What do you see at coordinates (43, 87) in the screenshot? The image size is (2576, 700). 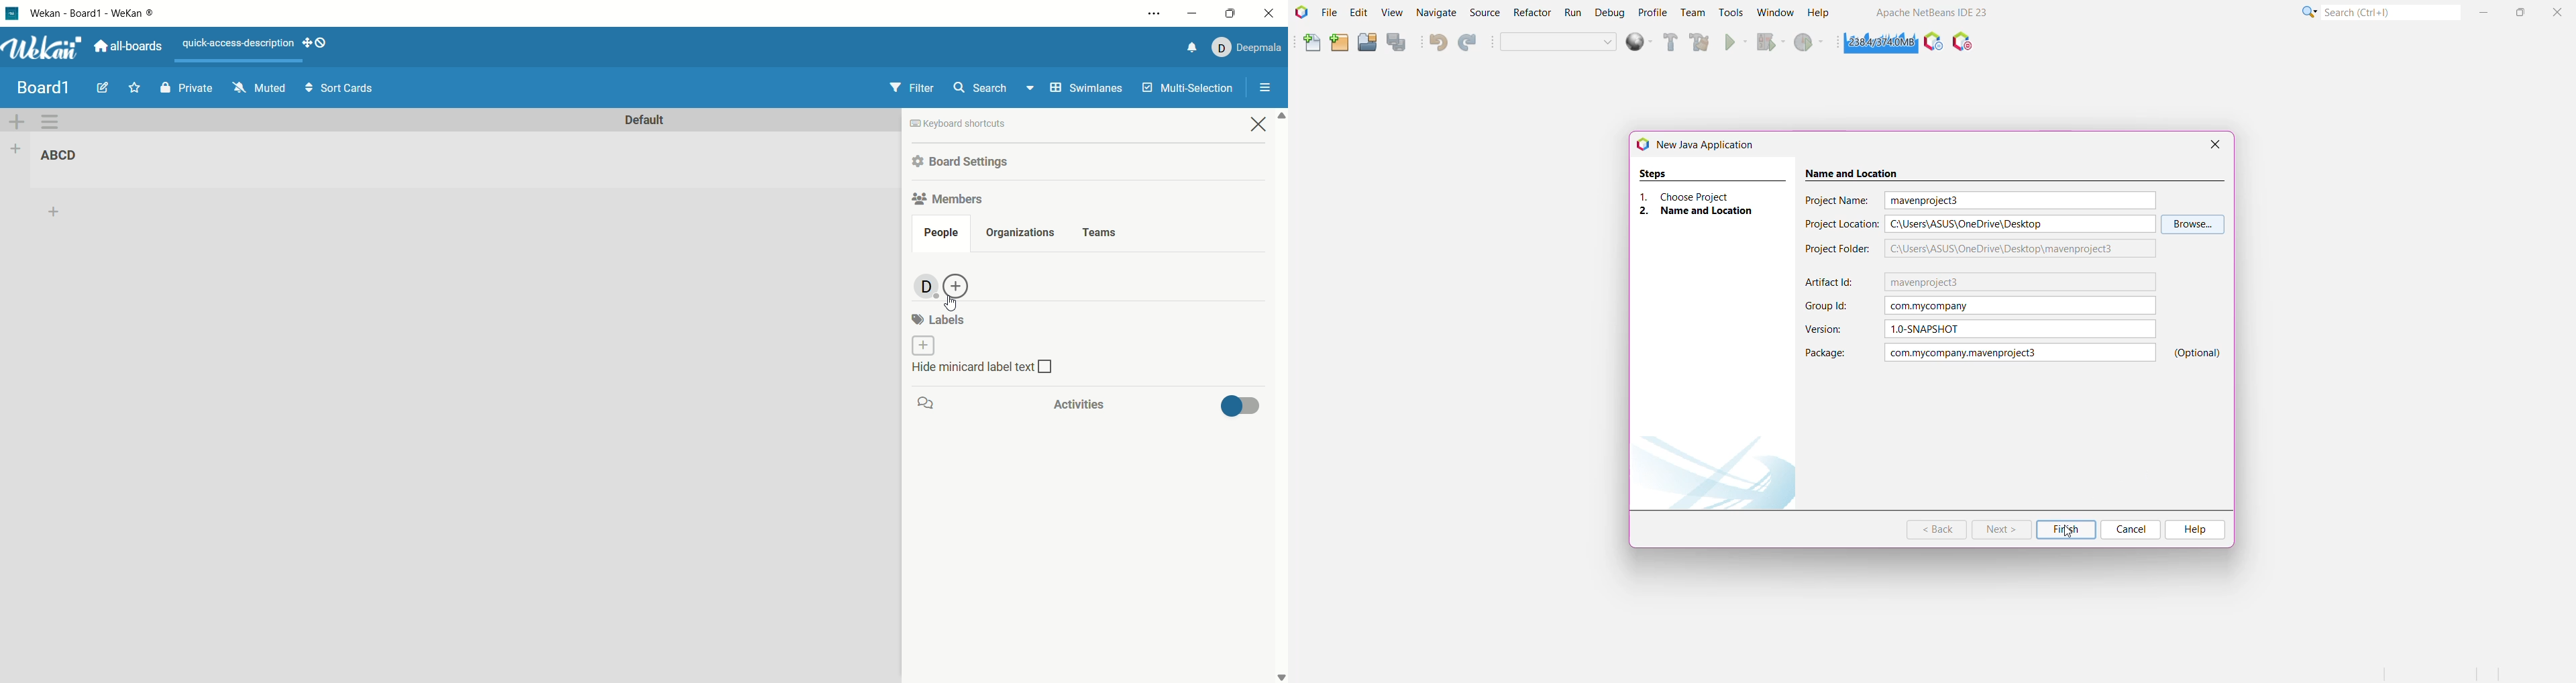 I see `title` at bounding box center [43, 87].